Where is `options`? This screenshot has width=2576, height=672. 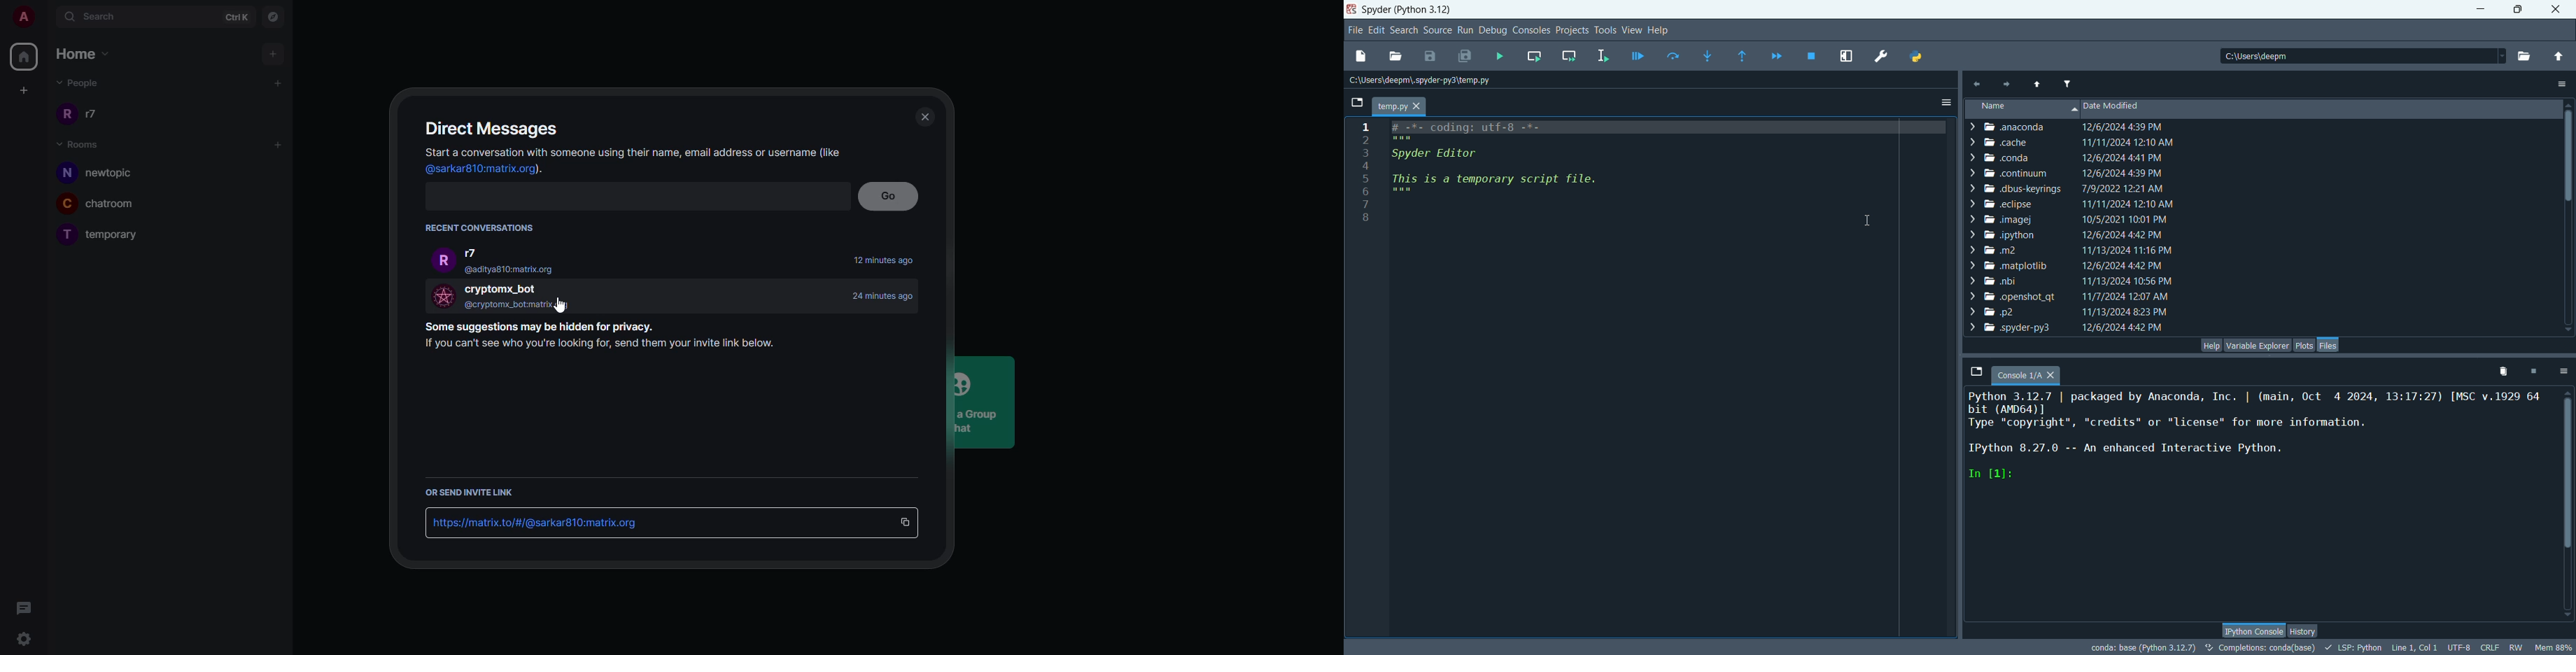
options is located at coordinates (1947, 102).